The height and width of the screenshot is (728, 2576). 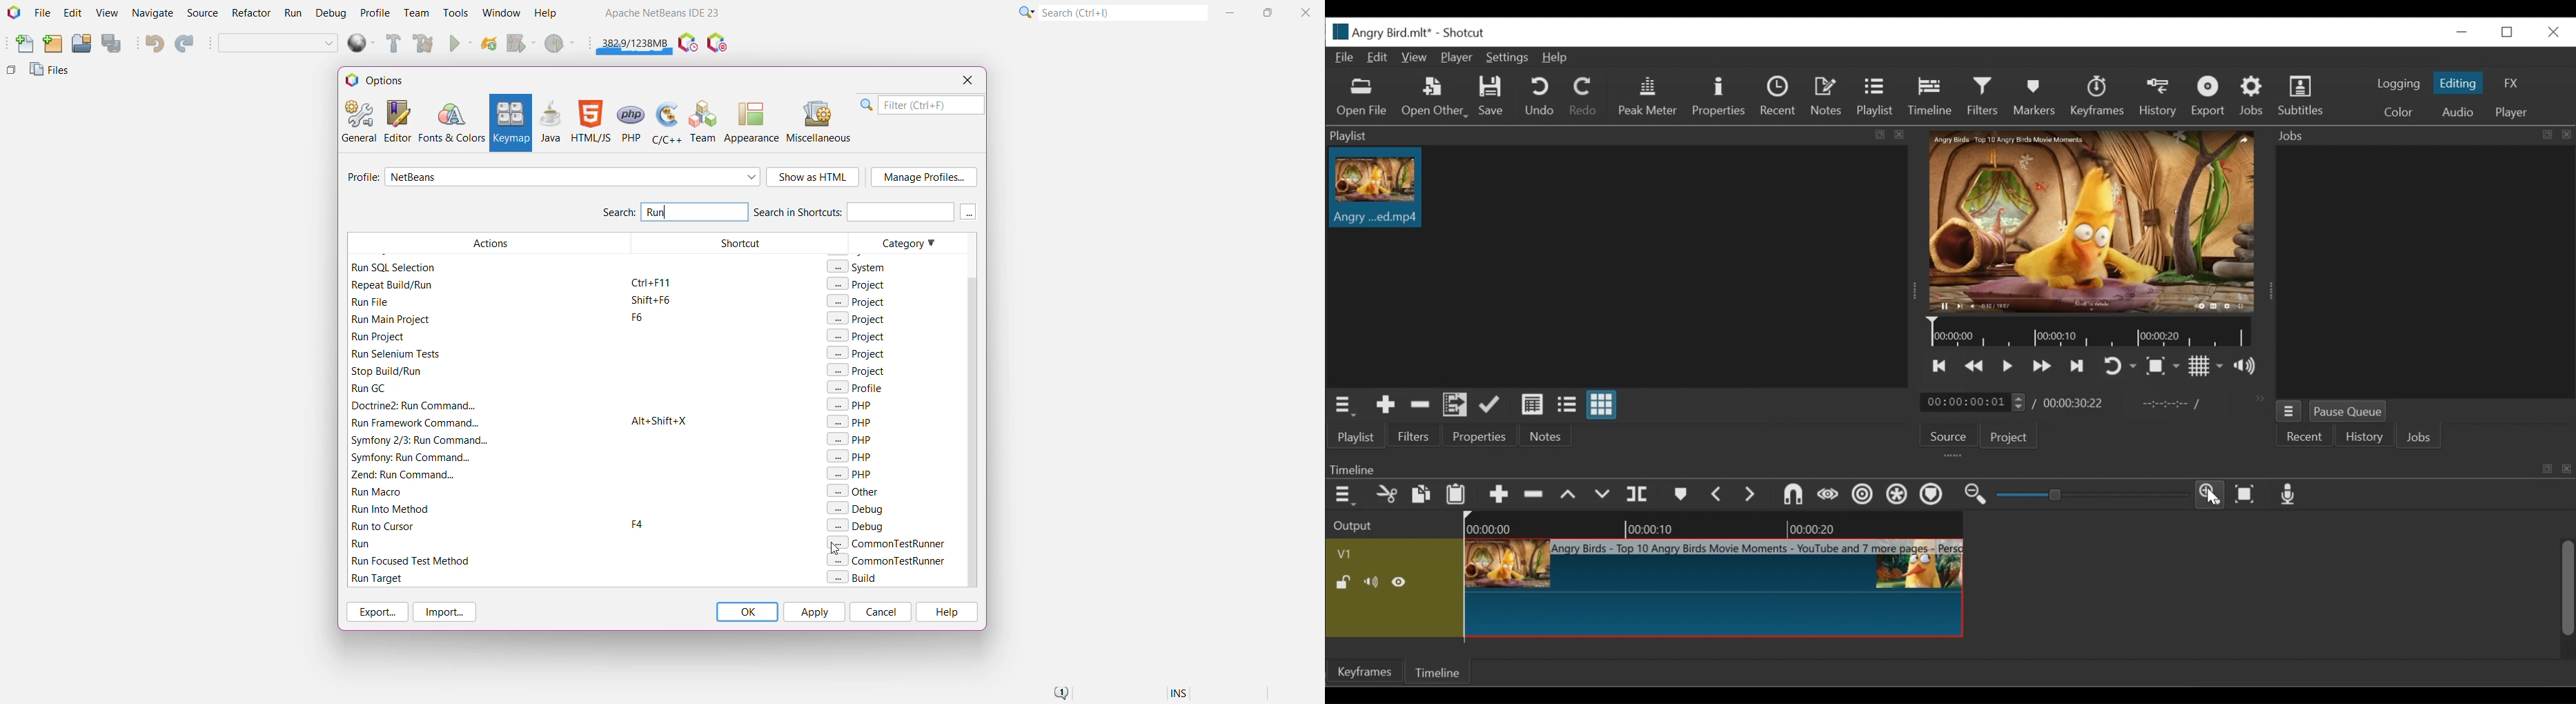 I want to click on Previous marker, so click(x=1718, y=495).